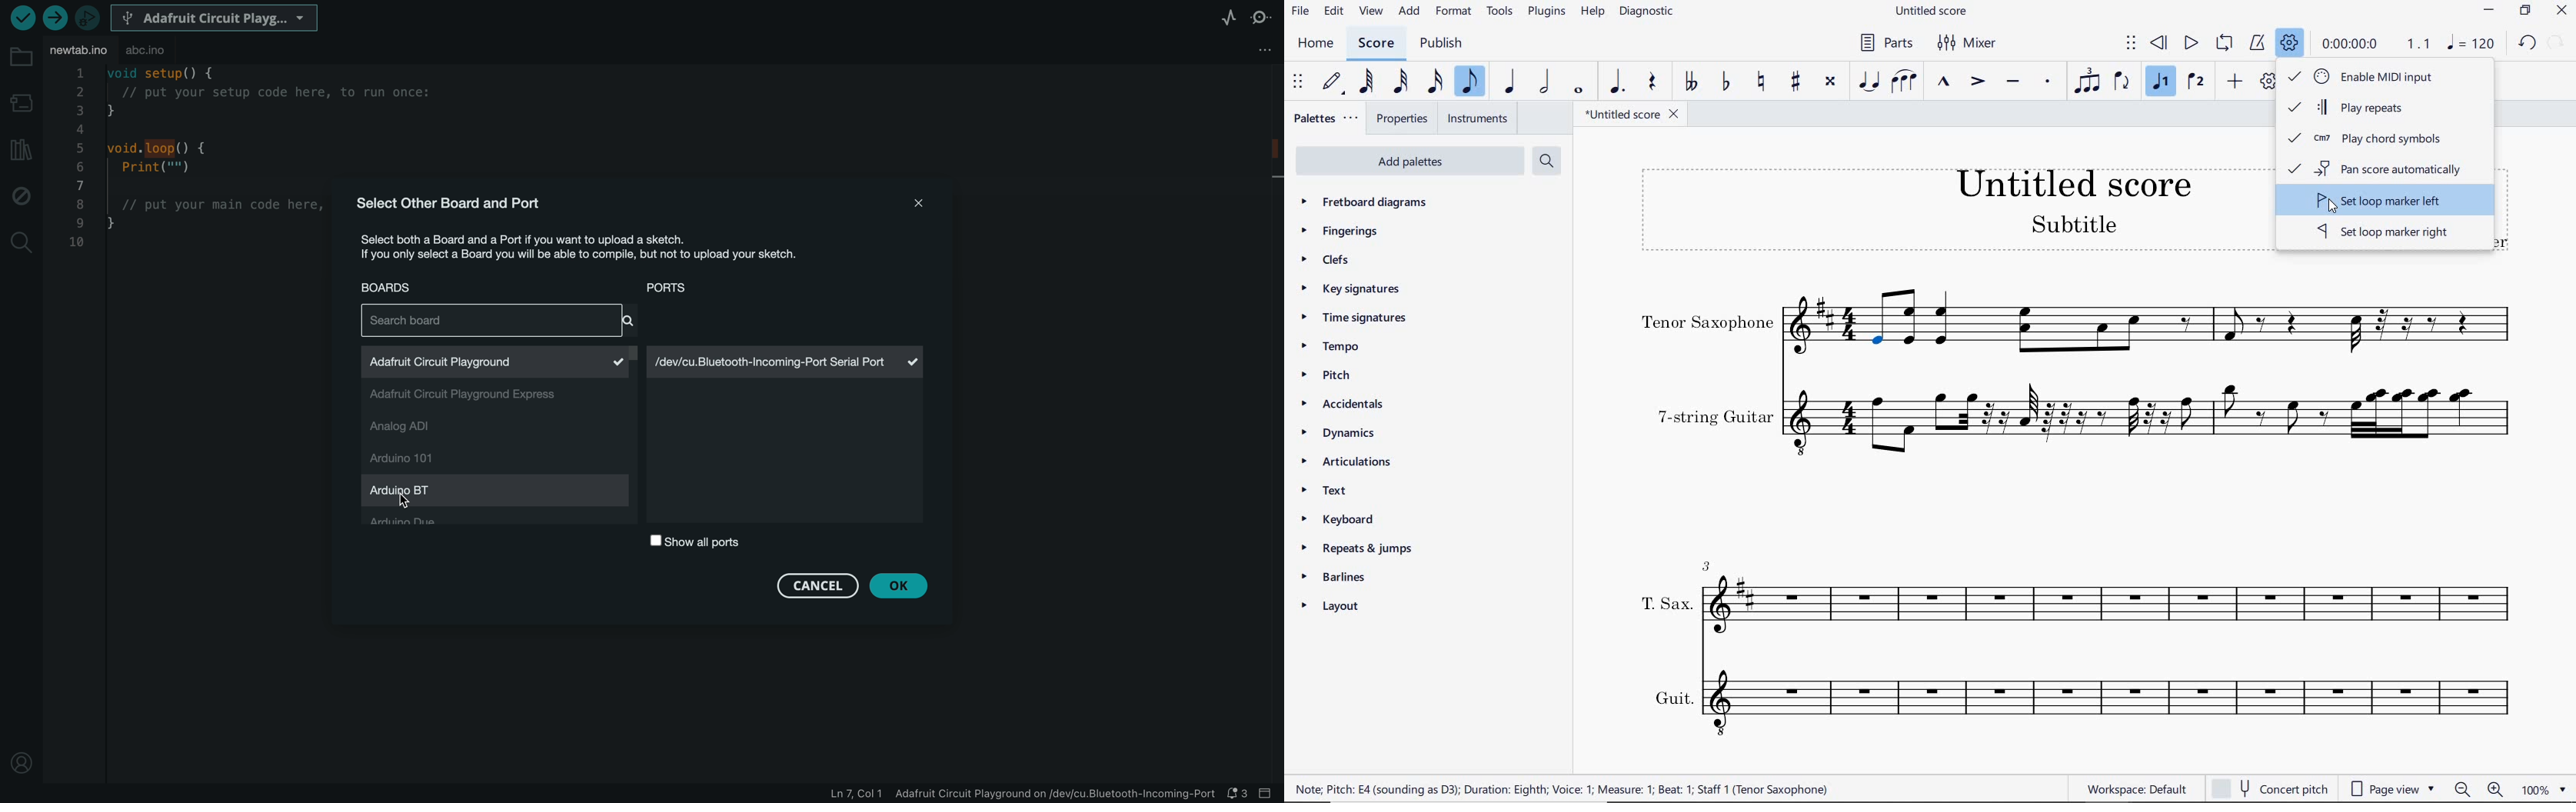 This screenshot has width=2576, height=812. What do you see at coordinates (2162, 82) in the screenshot?
I see `VOICE 1` at bounding box center [2162, 82].